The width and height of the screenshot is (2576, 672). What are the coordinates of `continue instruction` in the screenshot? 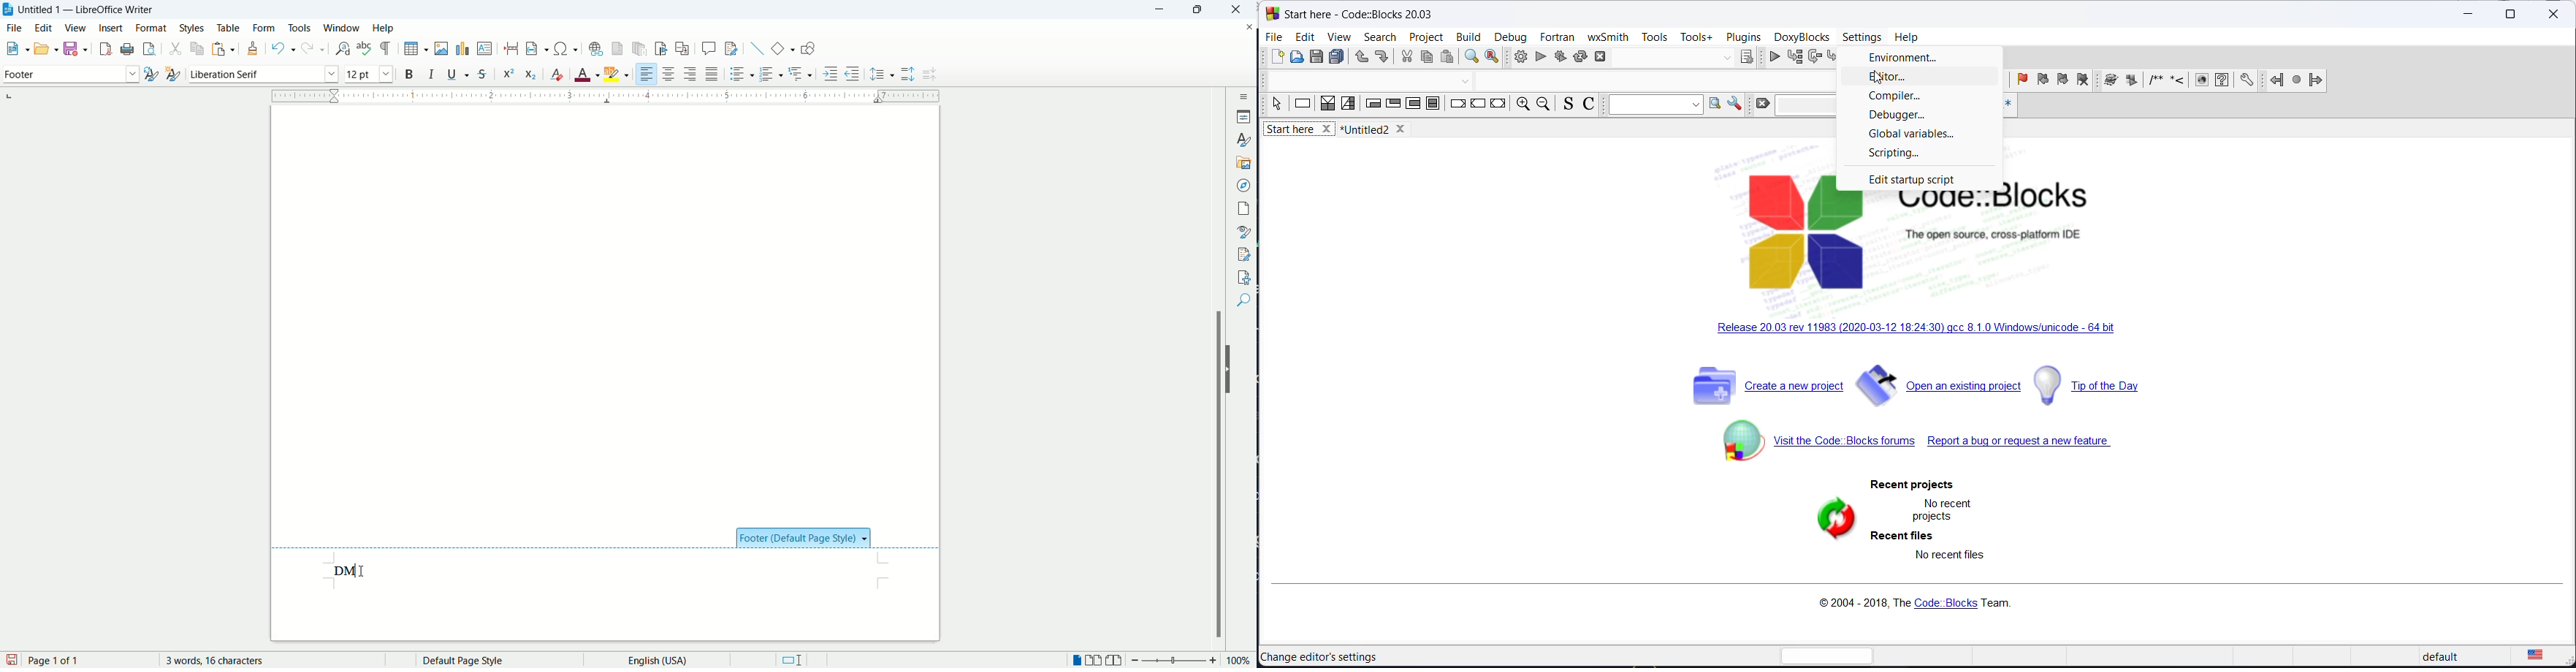 It's located at (1478, 106).